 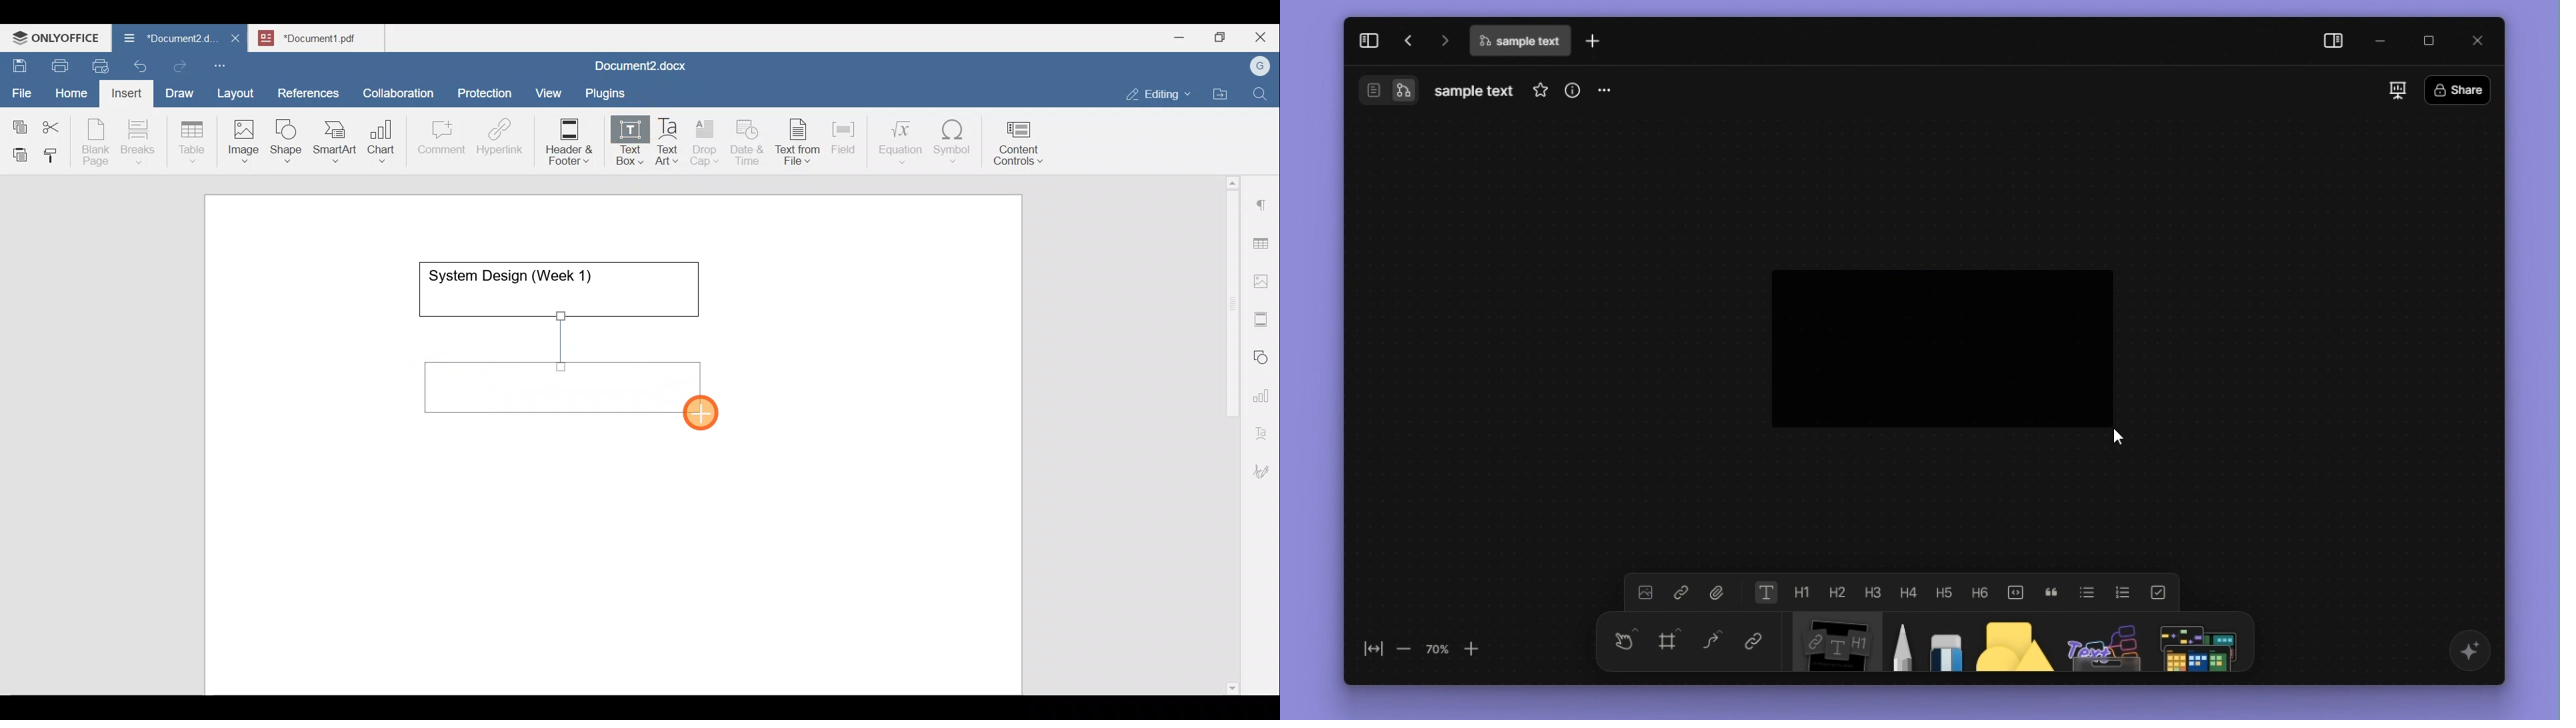 What do you see at coordinates (2088, 591) in the screenshot?
I see `bulleted list` at bounding box center [2088, 591].